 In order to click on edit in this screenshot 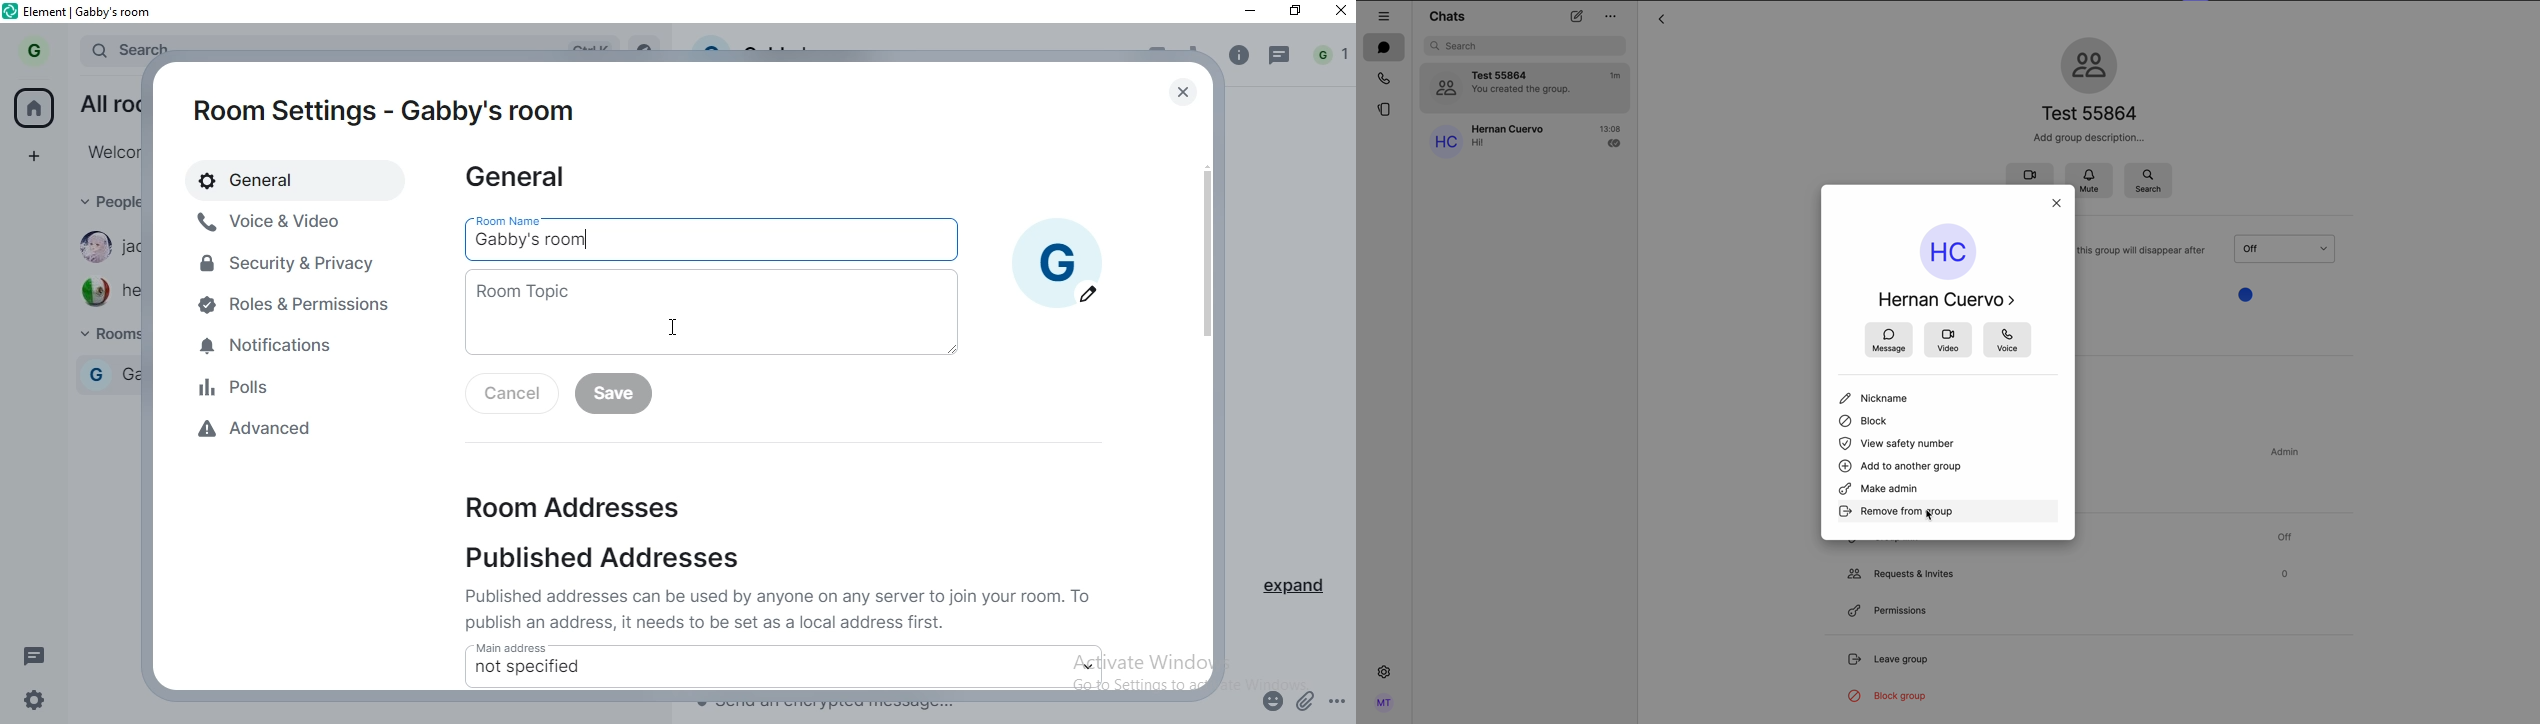, I will do `click(1089, 294)`.